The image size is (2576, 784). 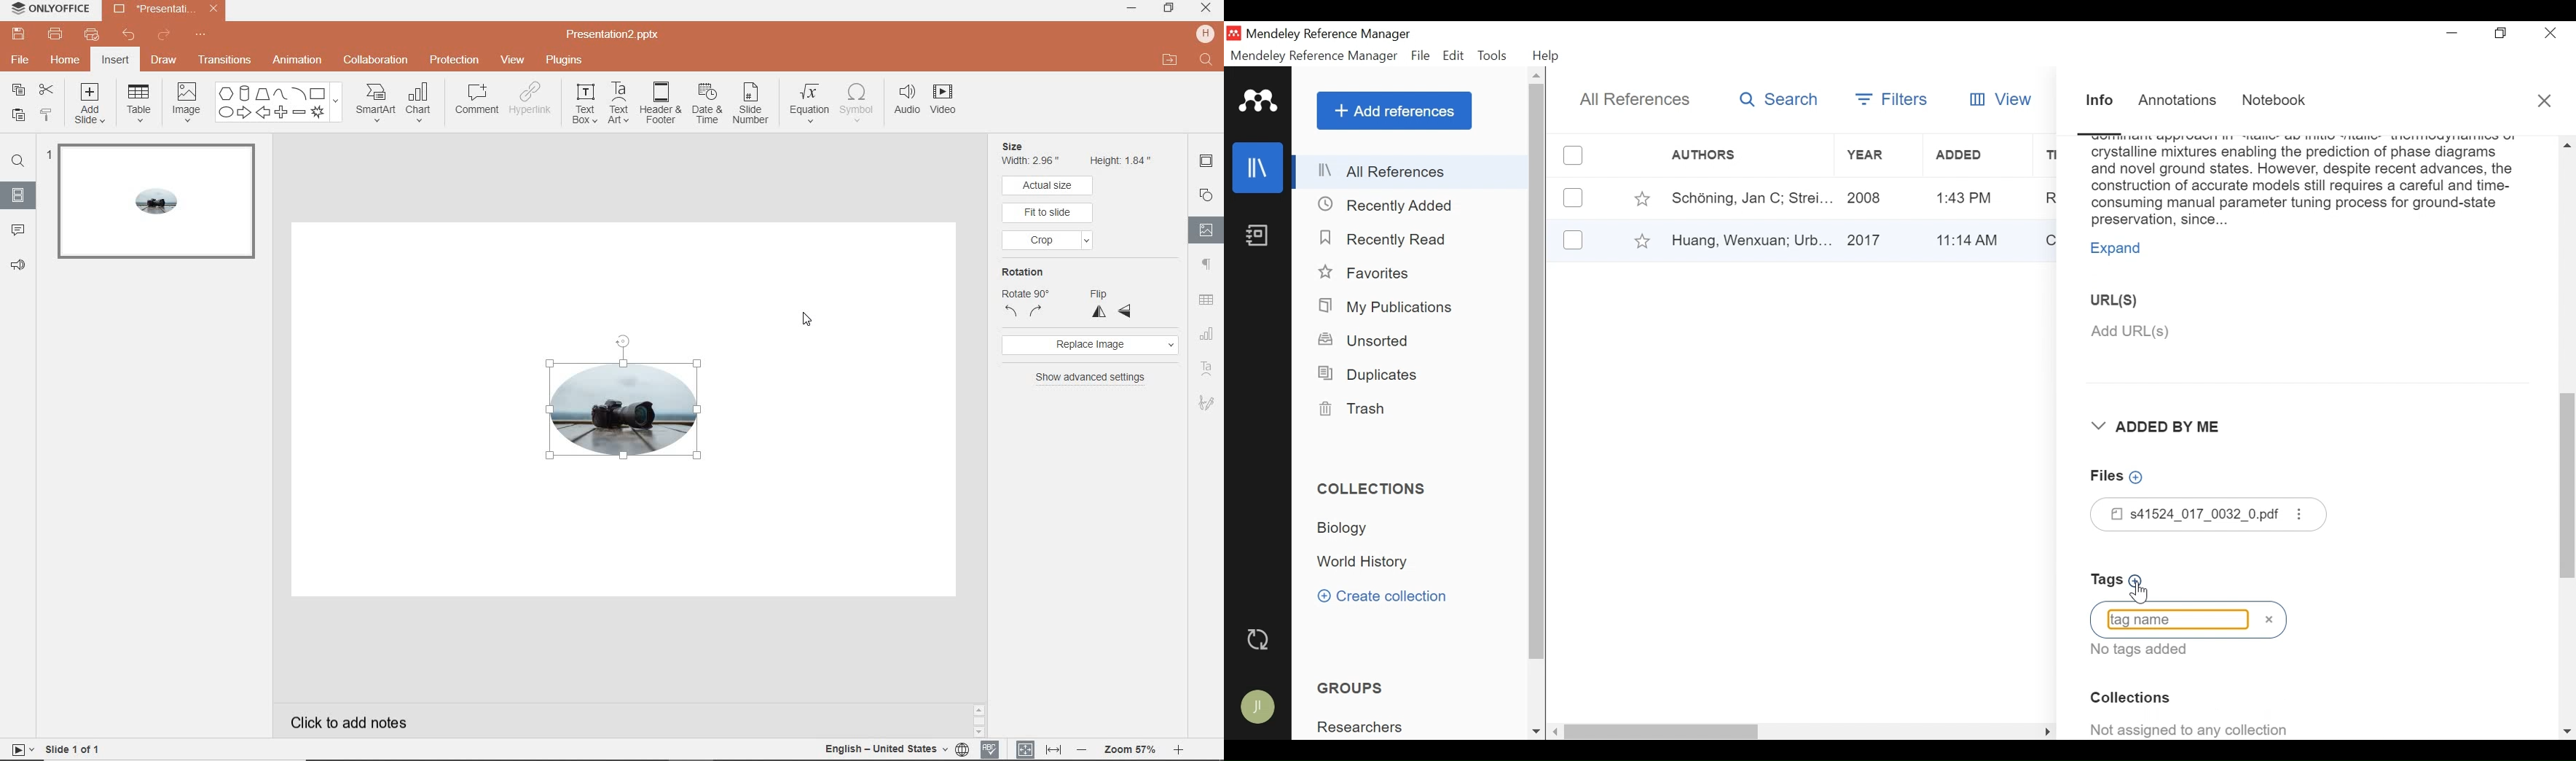 What do you see at coordinates (1048, 213) in the screenshot?
I see `fit to slide` at bounding box center [1048, 213].